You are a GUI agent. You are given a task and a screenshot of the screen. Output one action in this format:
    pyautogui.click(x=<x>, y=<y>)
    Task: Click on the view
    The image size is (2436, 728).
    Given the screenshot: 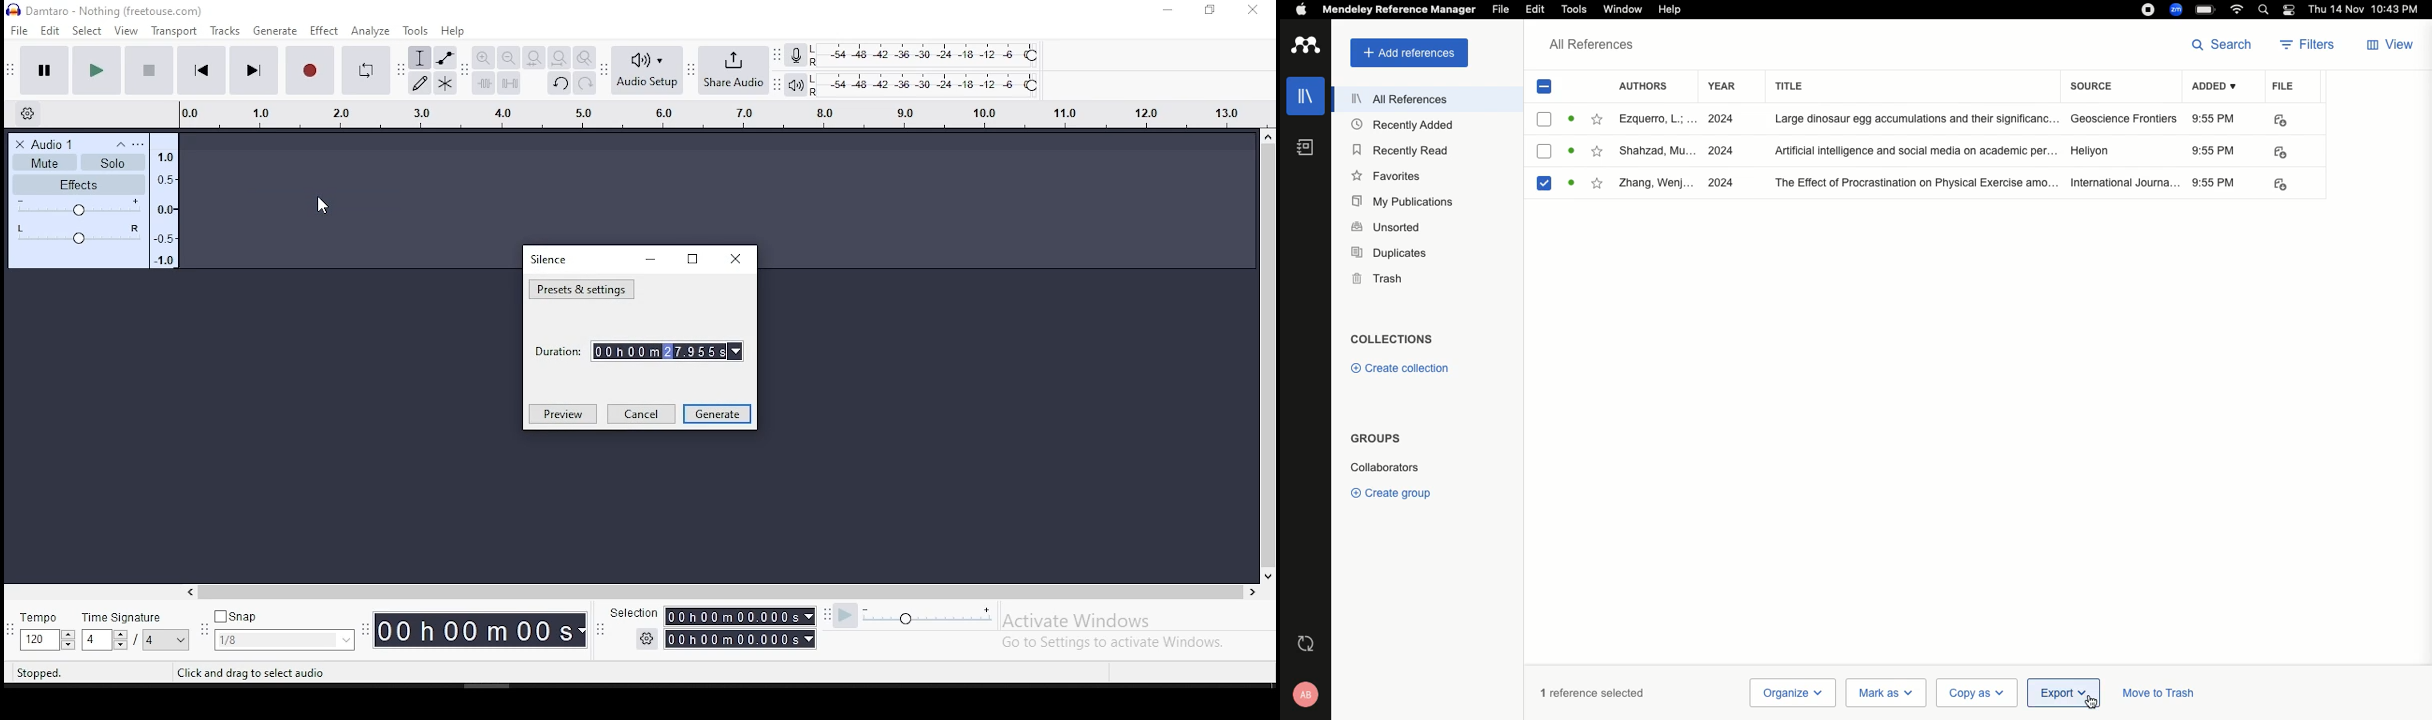 What is the action you would take?
    pyautogui.click(x=127, y=31)
    